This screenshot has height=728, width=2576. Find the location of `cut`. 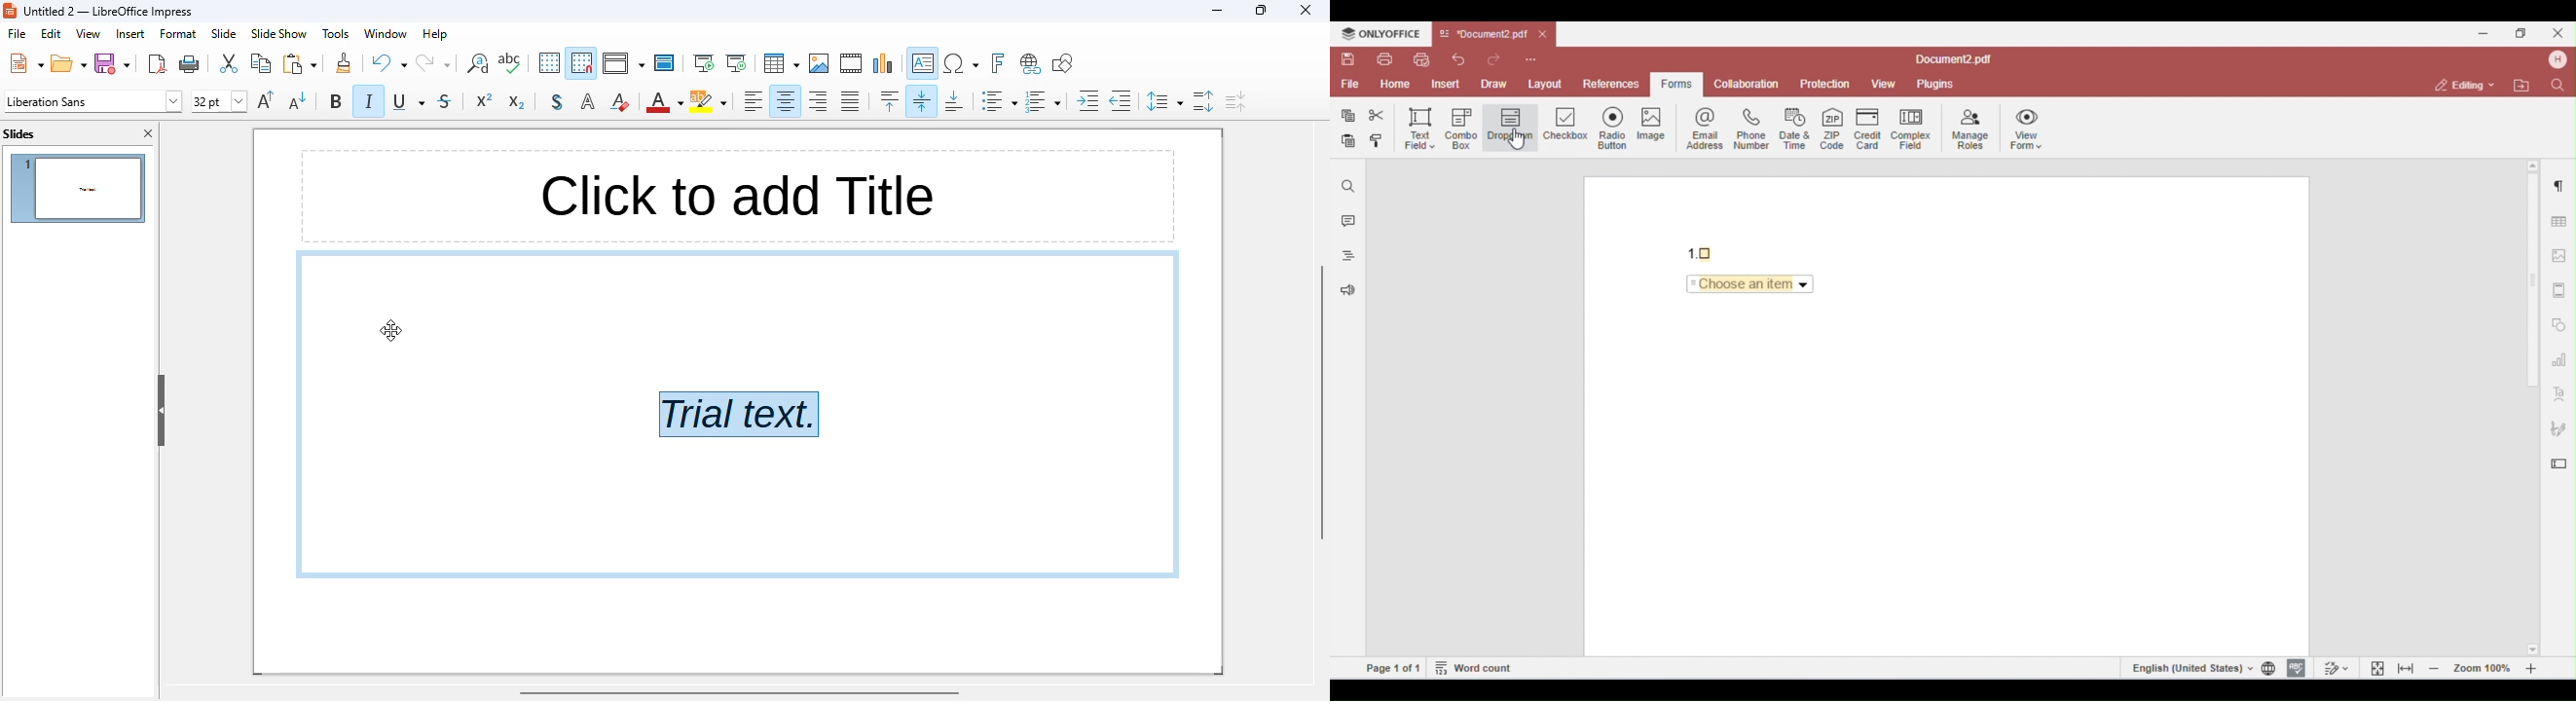

cut is located at coordinates (230, 63).